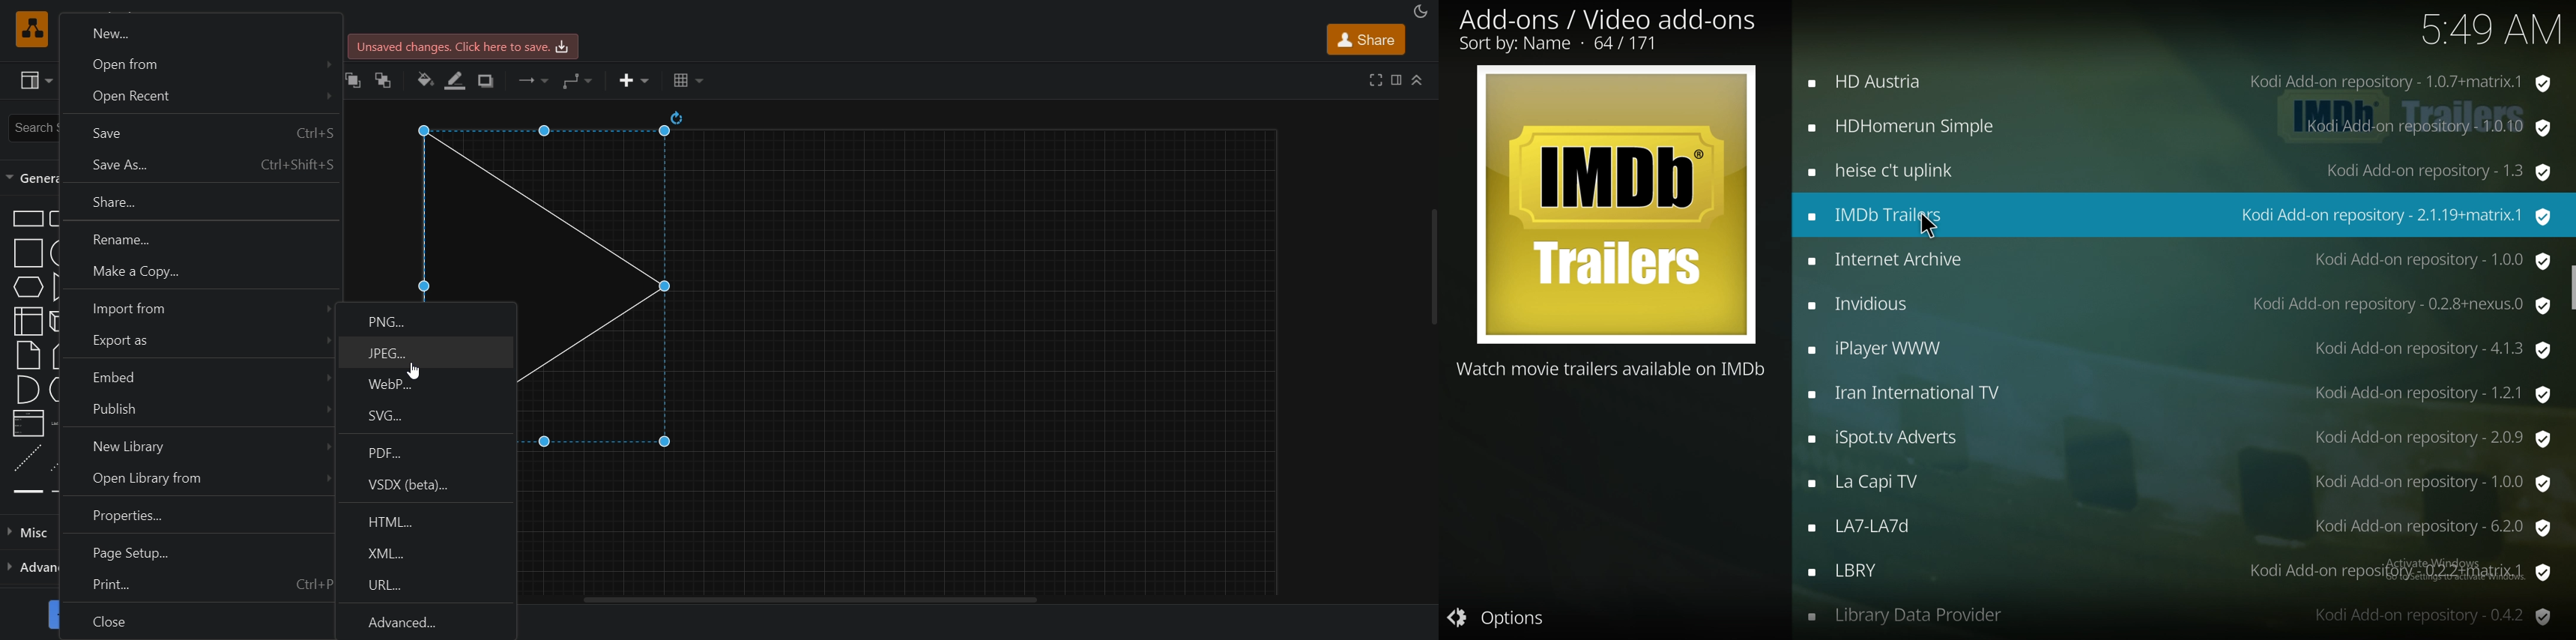 Image resolution: width=2576 pixels, height=644 pixels. What do you see at coordinates (1364, 39) in the screenshot?
I see `share` at bounding box center [1364, 39].